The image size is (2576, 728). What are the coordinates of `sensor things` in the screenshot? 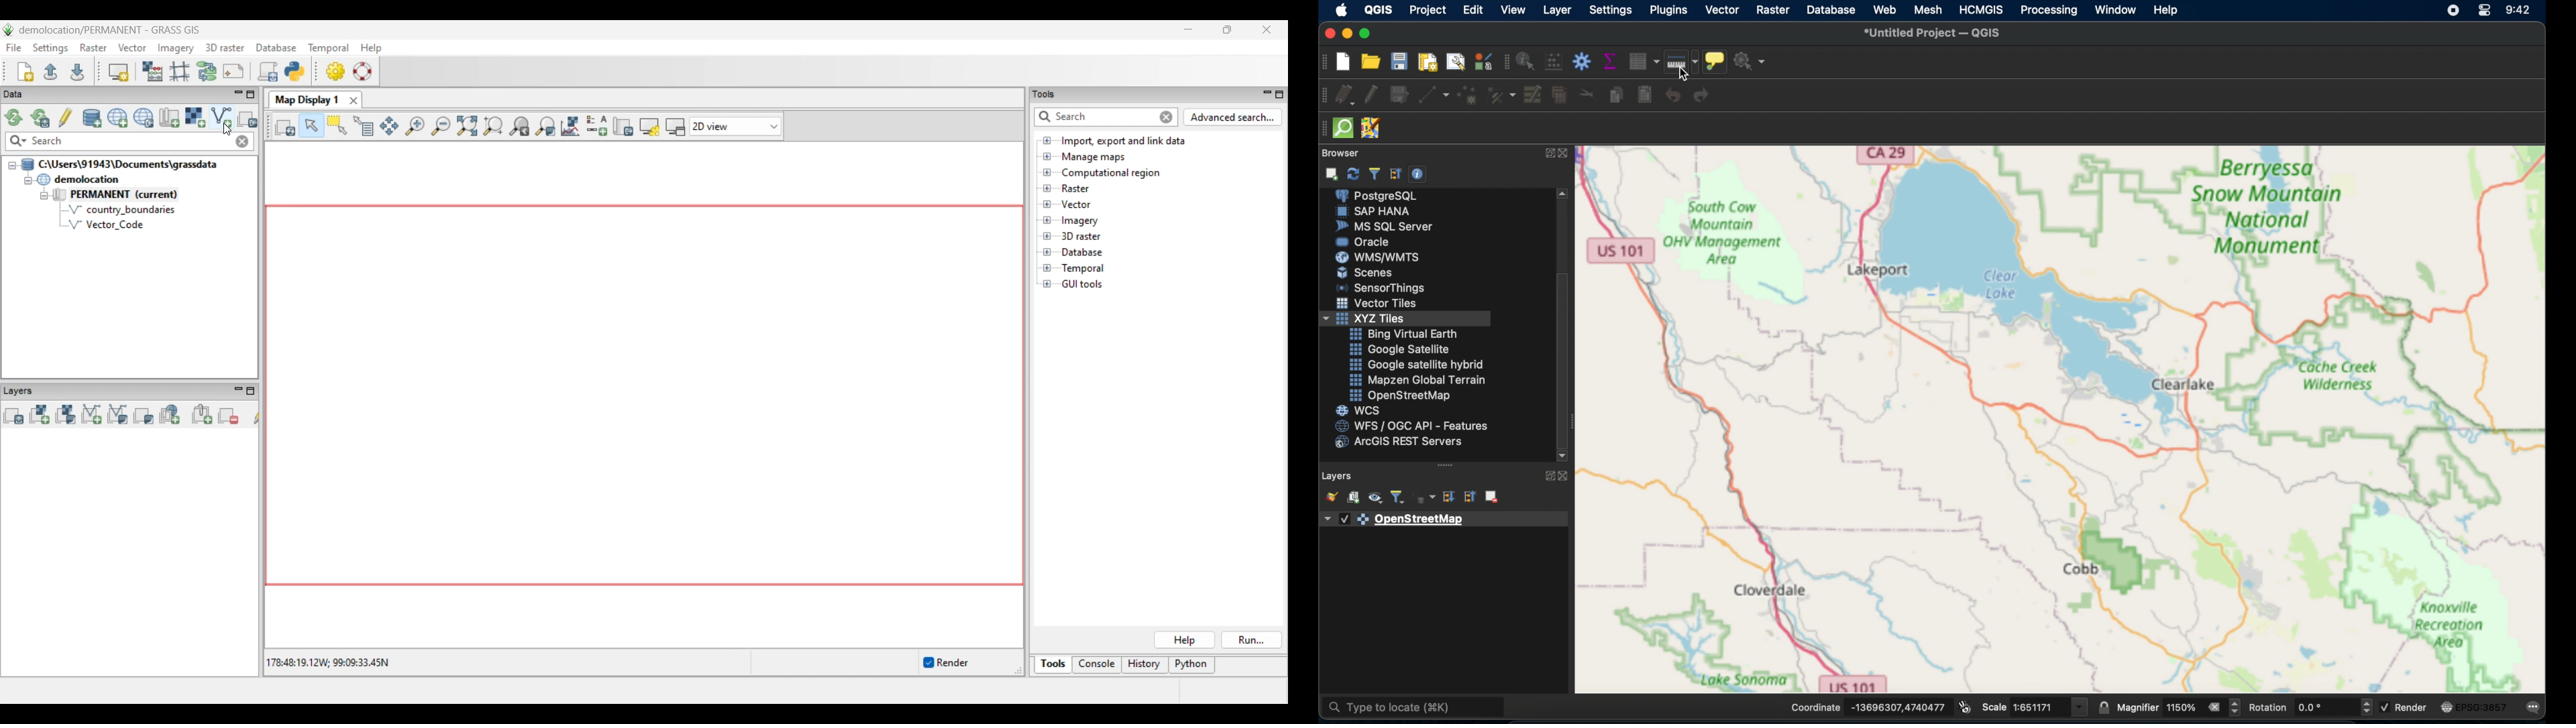 It's located at (1383, 288).